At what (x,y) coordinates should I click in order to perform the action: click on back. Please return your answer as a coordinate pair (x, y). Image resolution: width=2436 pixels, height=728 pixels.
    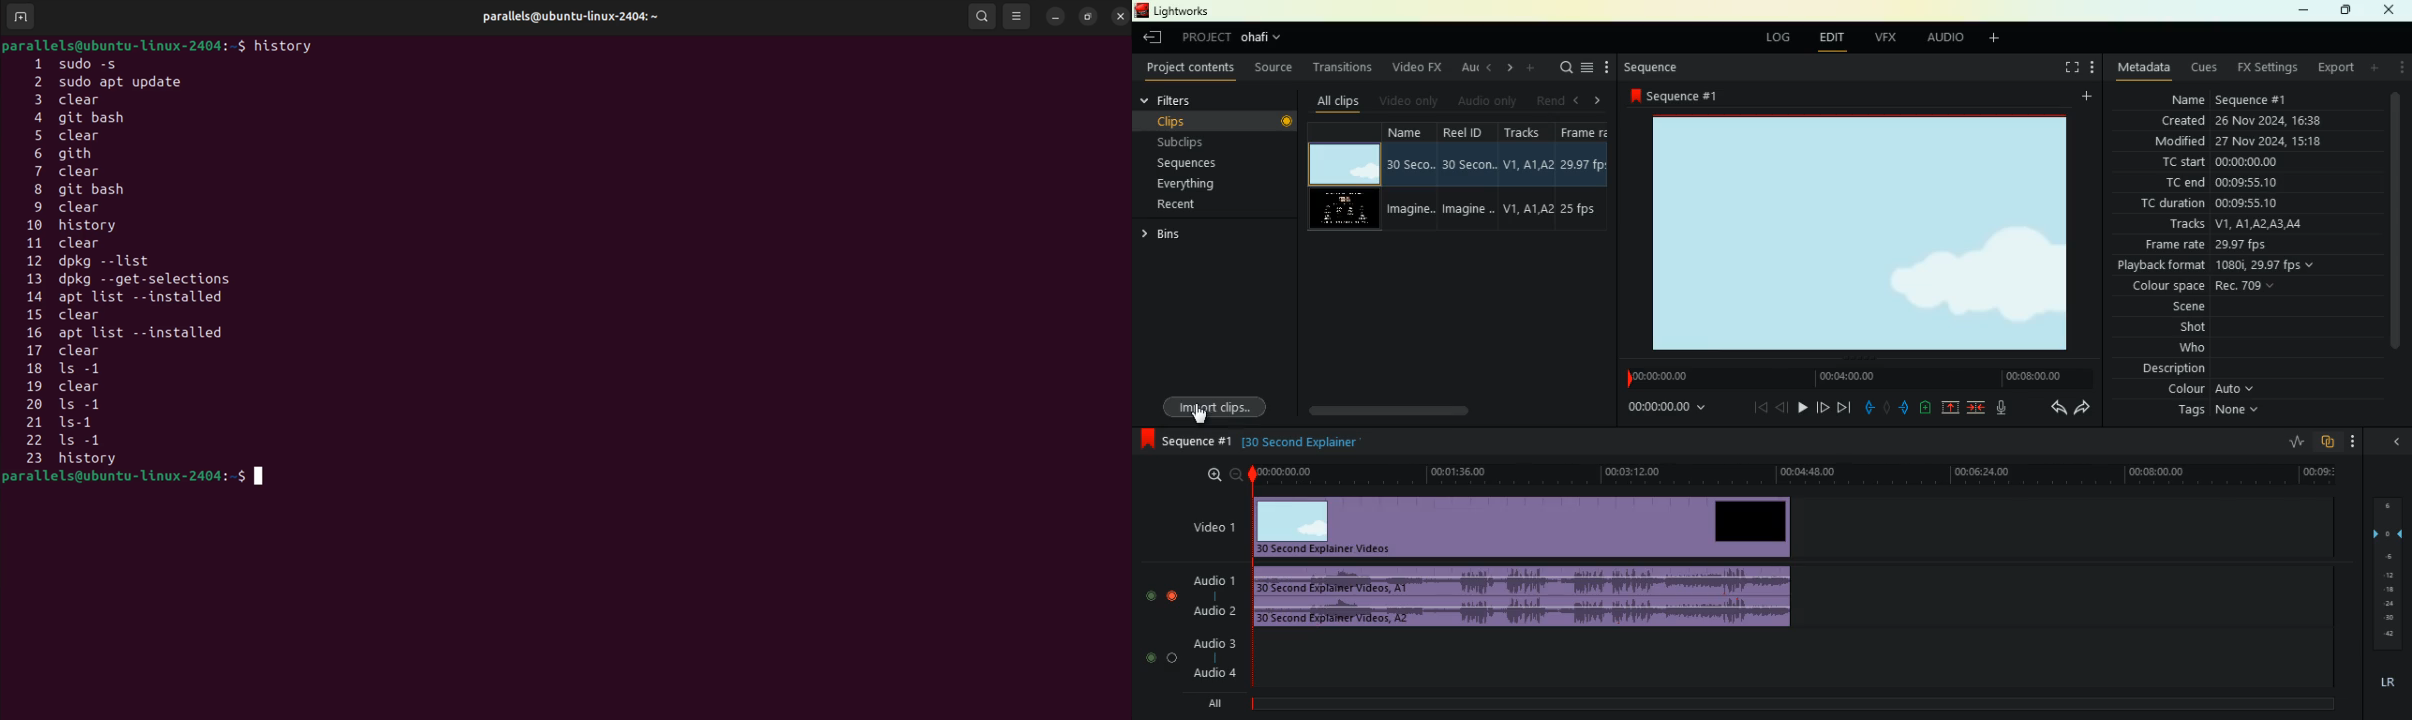
    Looking at the image, I should click on (2052, 407).